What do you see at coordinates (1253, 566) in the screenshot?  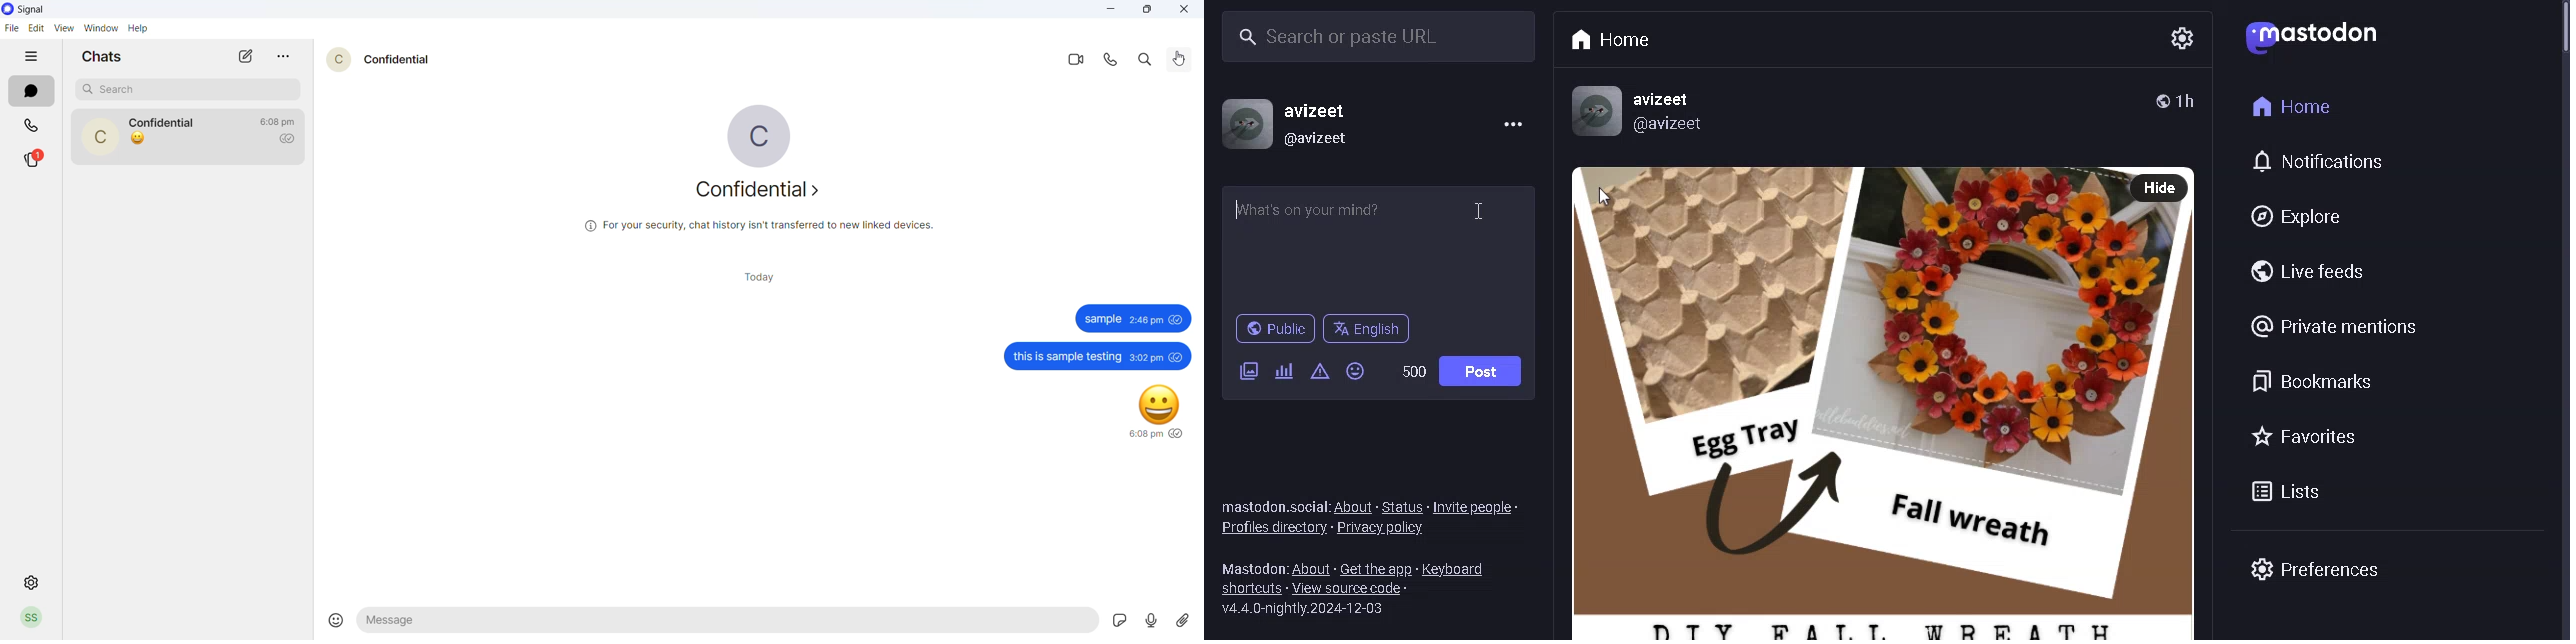 I see `TEXT` at bounding box center [1253, 566].